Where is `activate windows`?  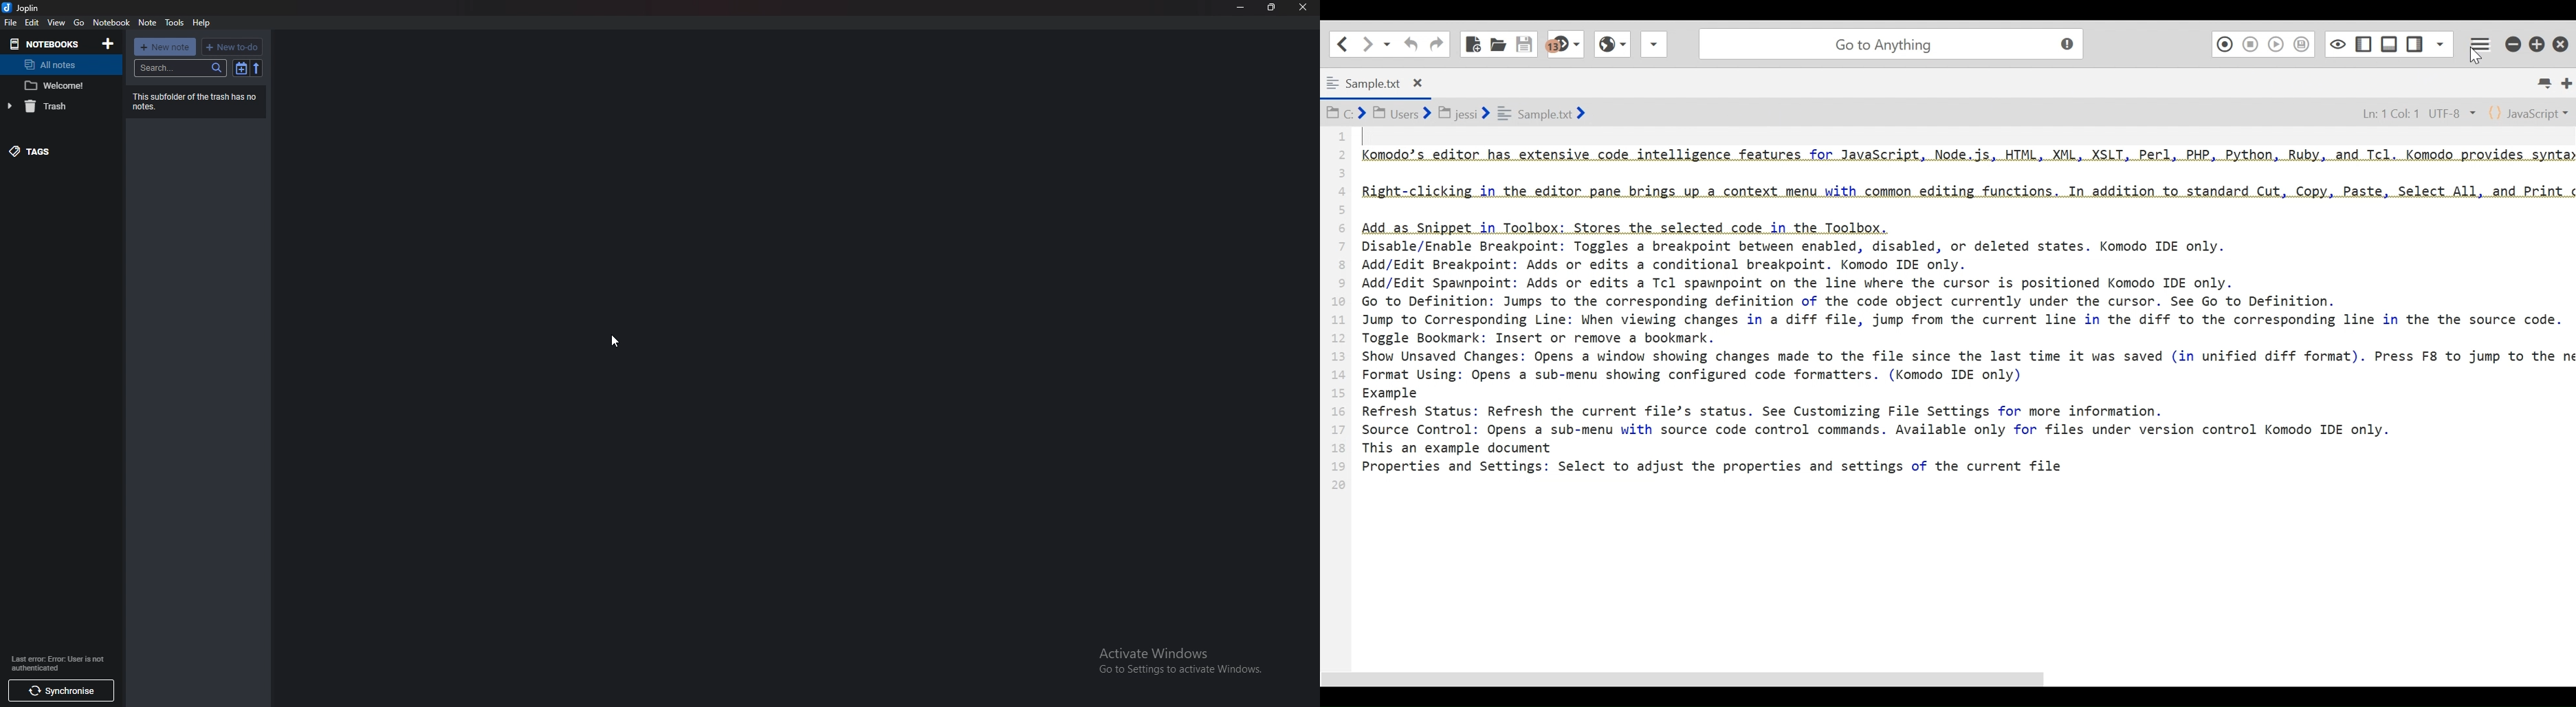
activate windows is located at coordinates (1180, 660).